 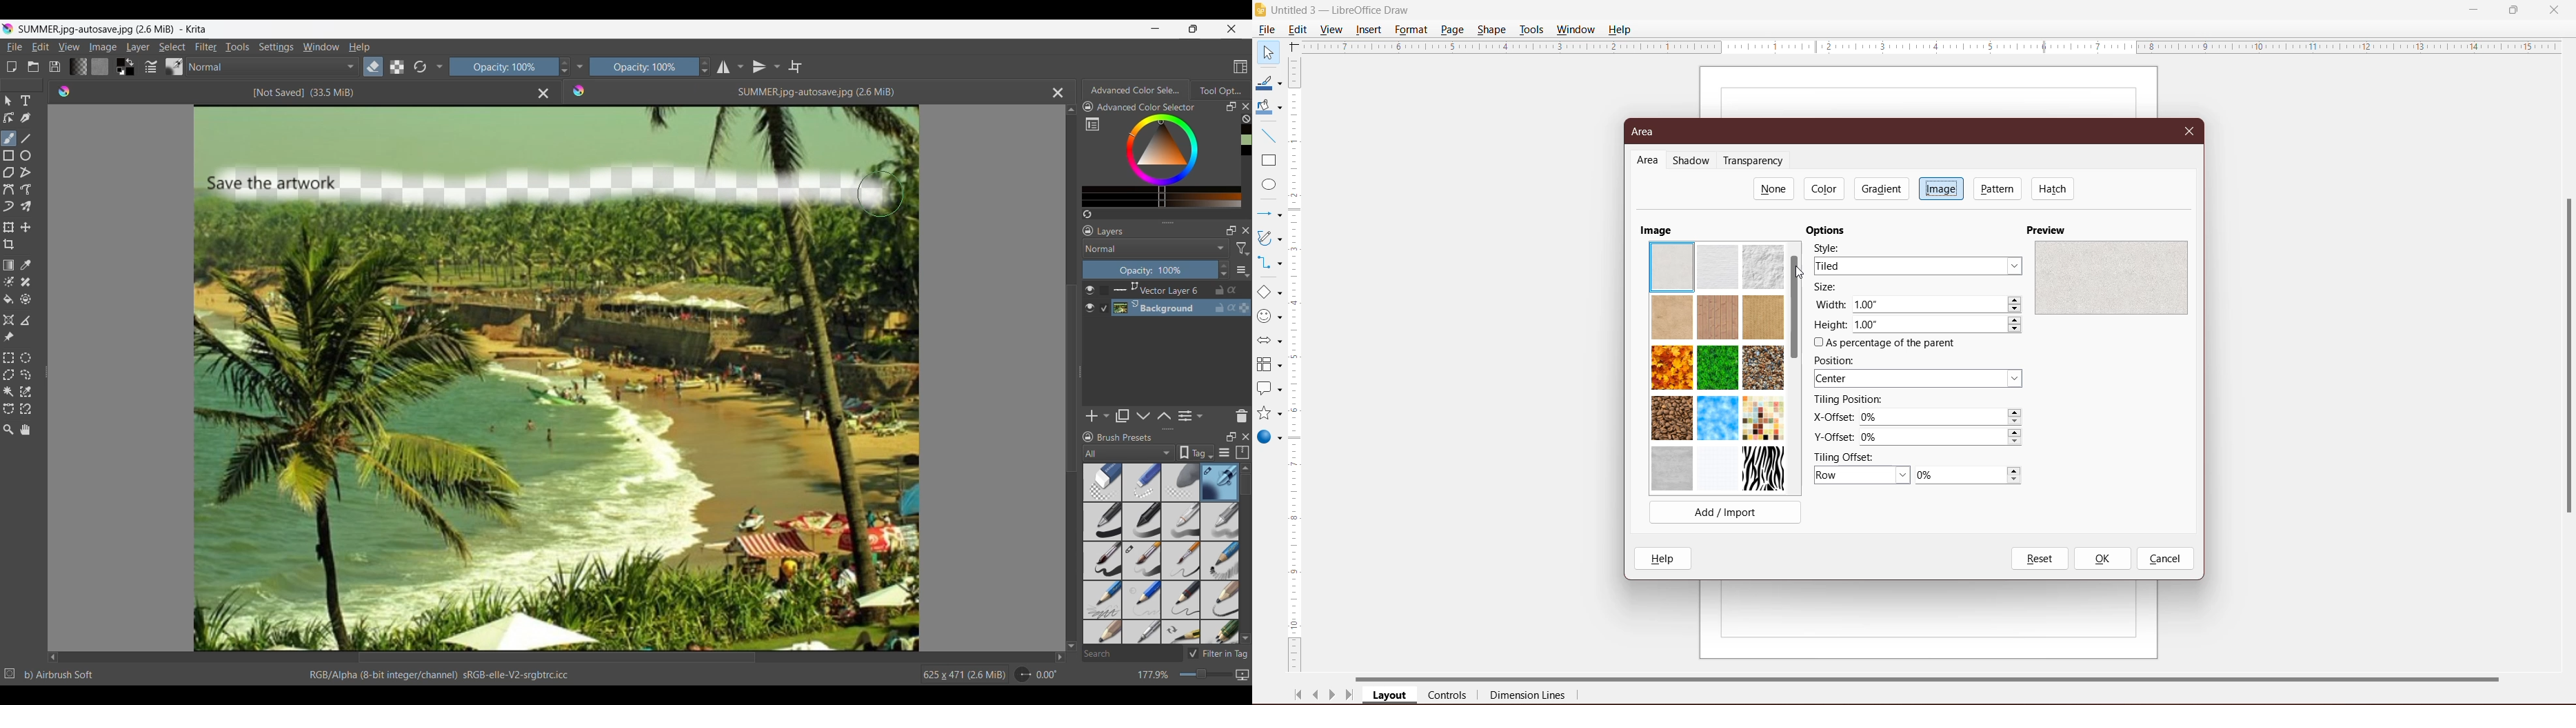 What do you see at coordinates (8, 156) in the screenshot?
I see `Rectangle tool` at bounding box center [8, 156].